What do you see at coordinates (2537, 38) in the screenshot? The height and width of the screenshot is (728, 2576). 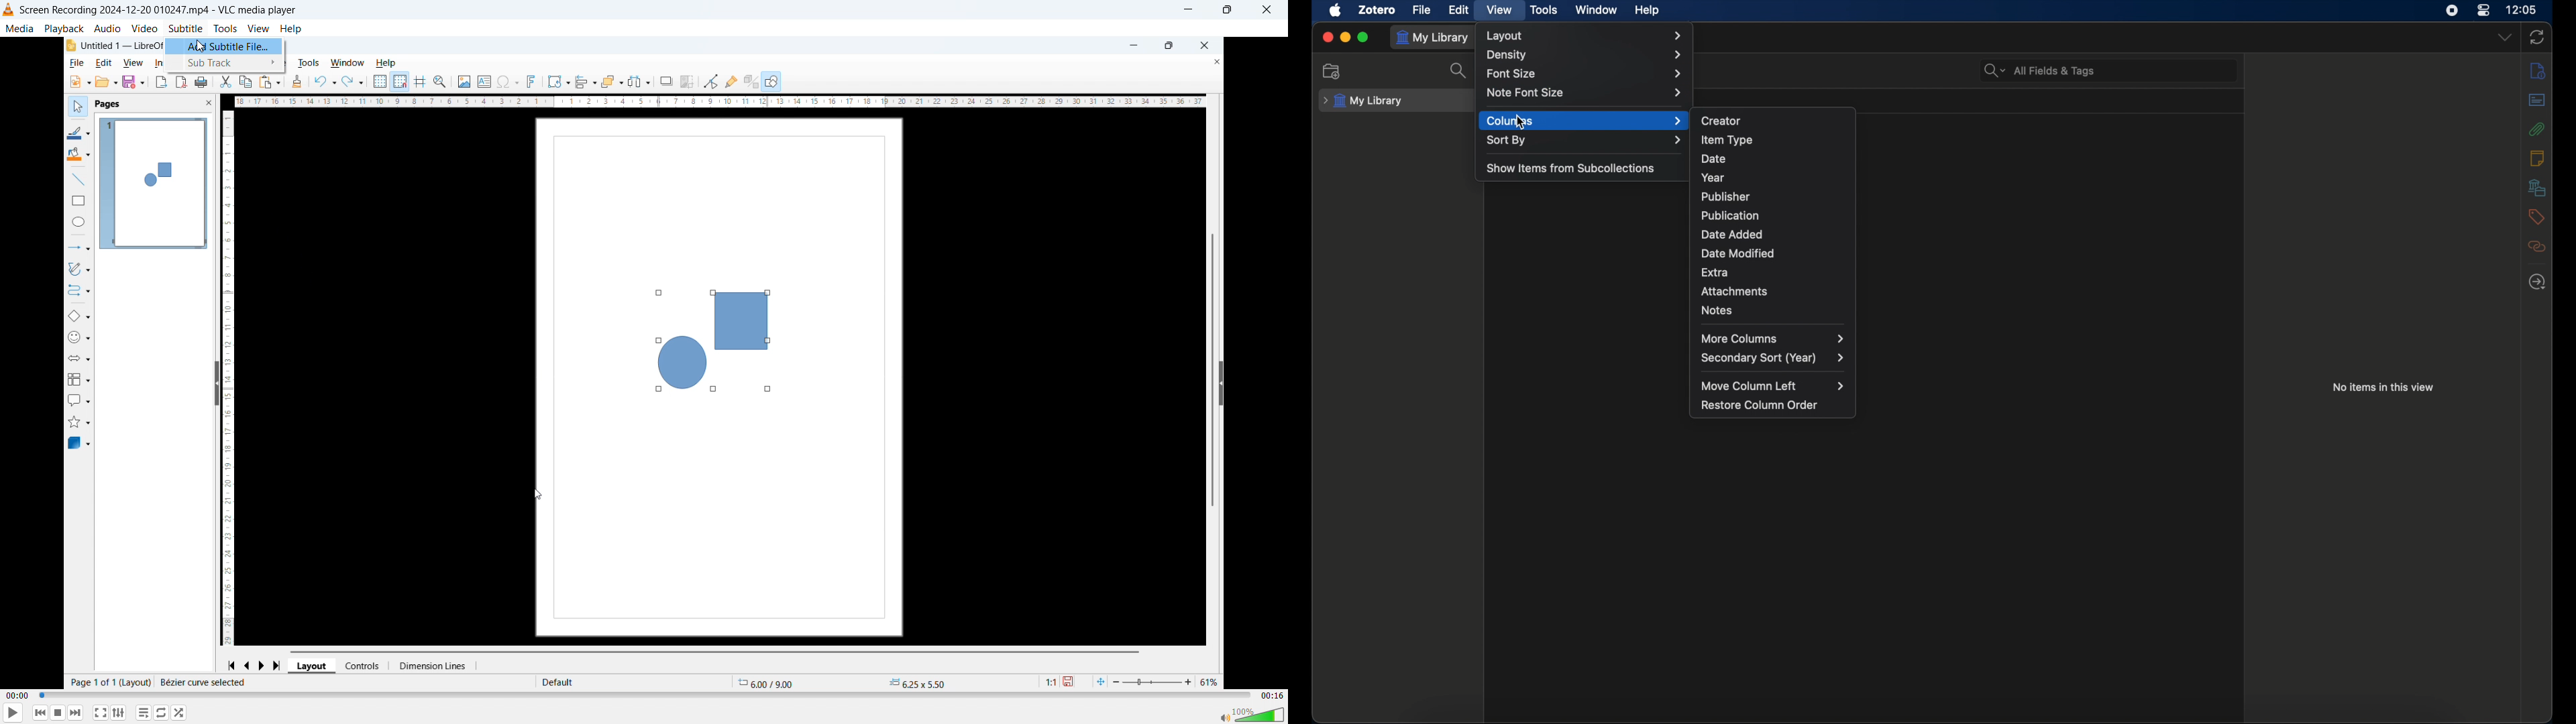 I see `sync` at bounding box center [2537, 38].